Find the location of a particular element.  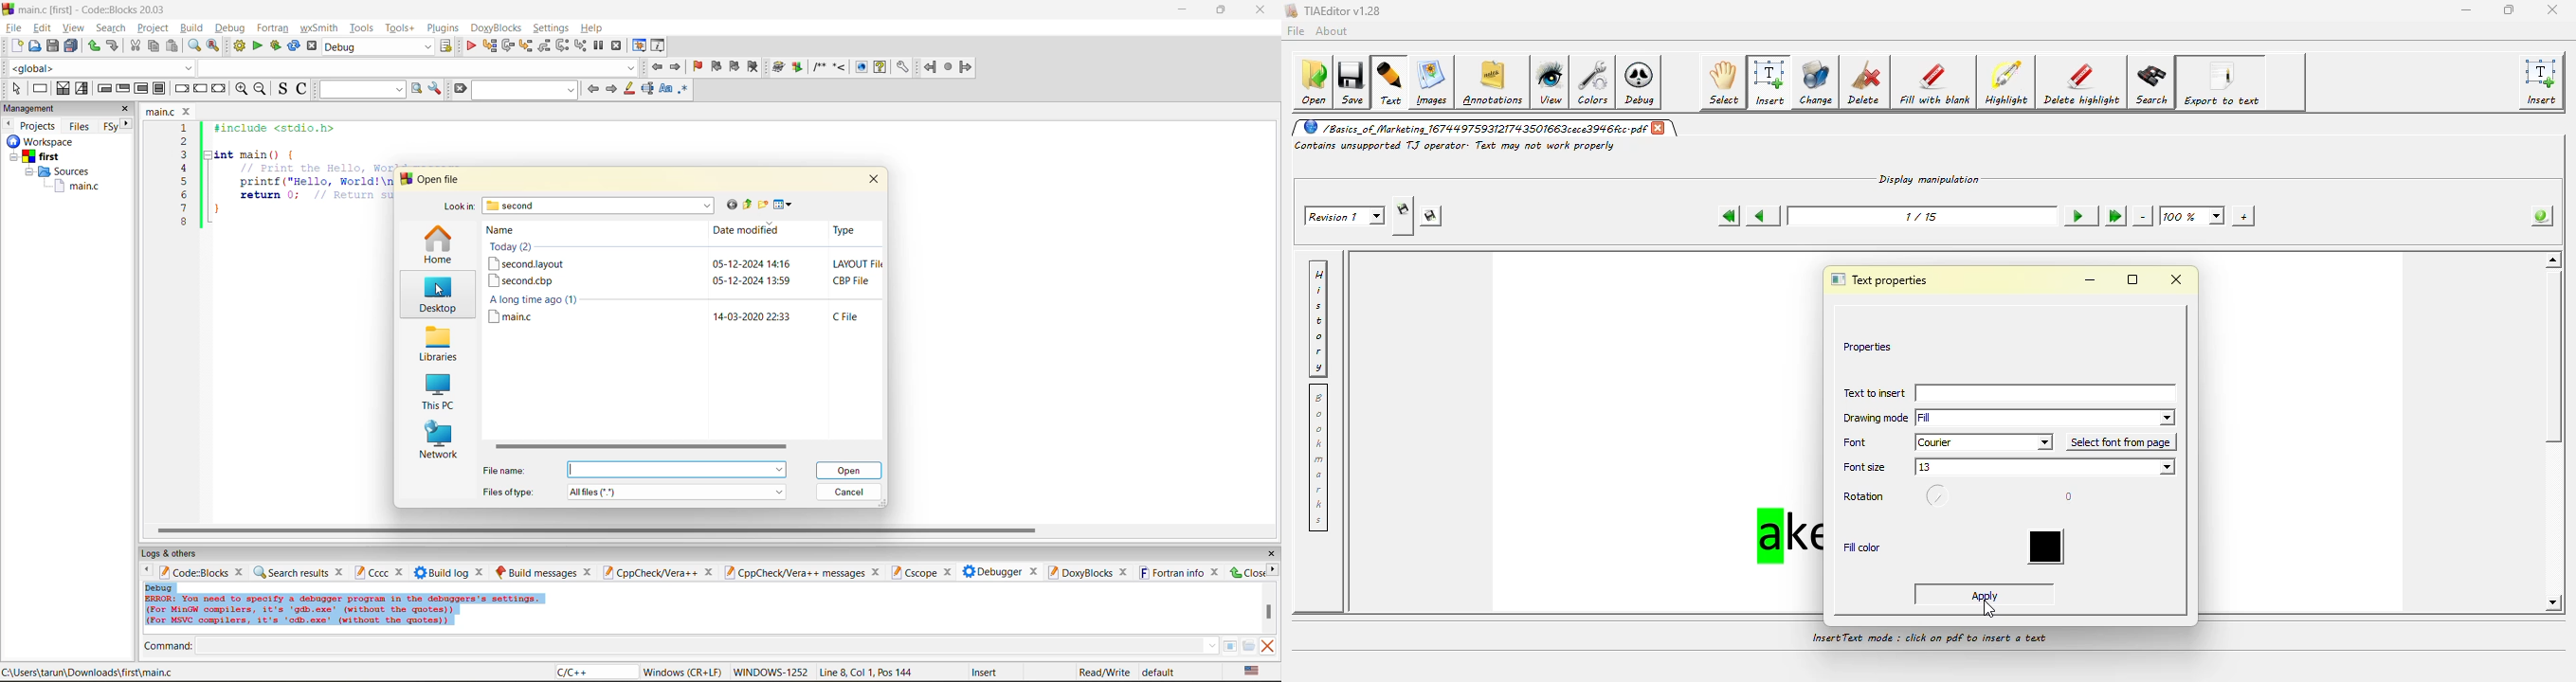

file type is located at coordinates (859, 264).